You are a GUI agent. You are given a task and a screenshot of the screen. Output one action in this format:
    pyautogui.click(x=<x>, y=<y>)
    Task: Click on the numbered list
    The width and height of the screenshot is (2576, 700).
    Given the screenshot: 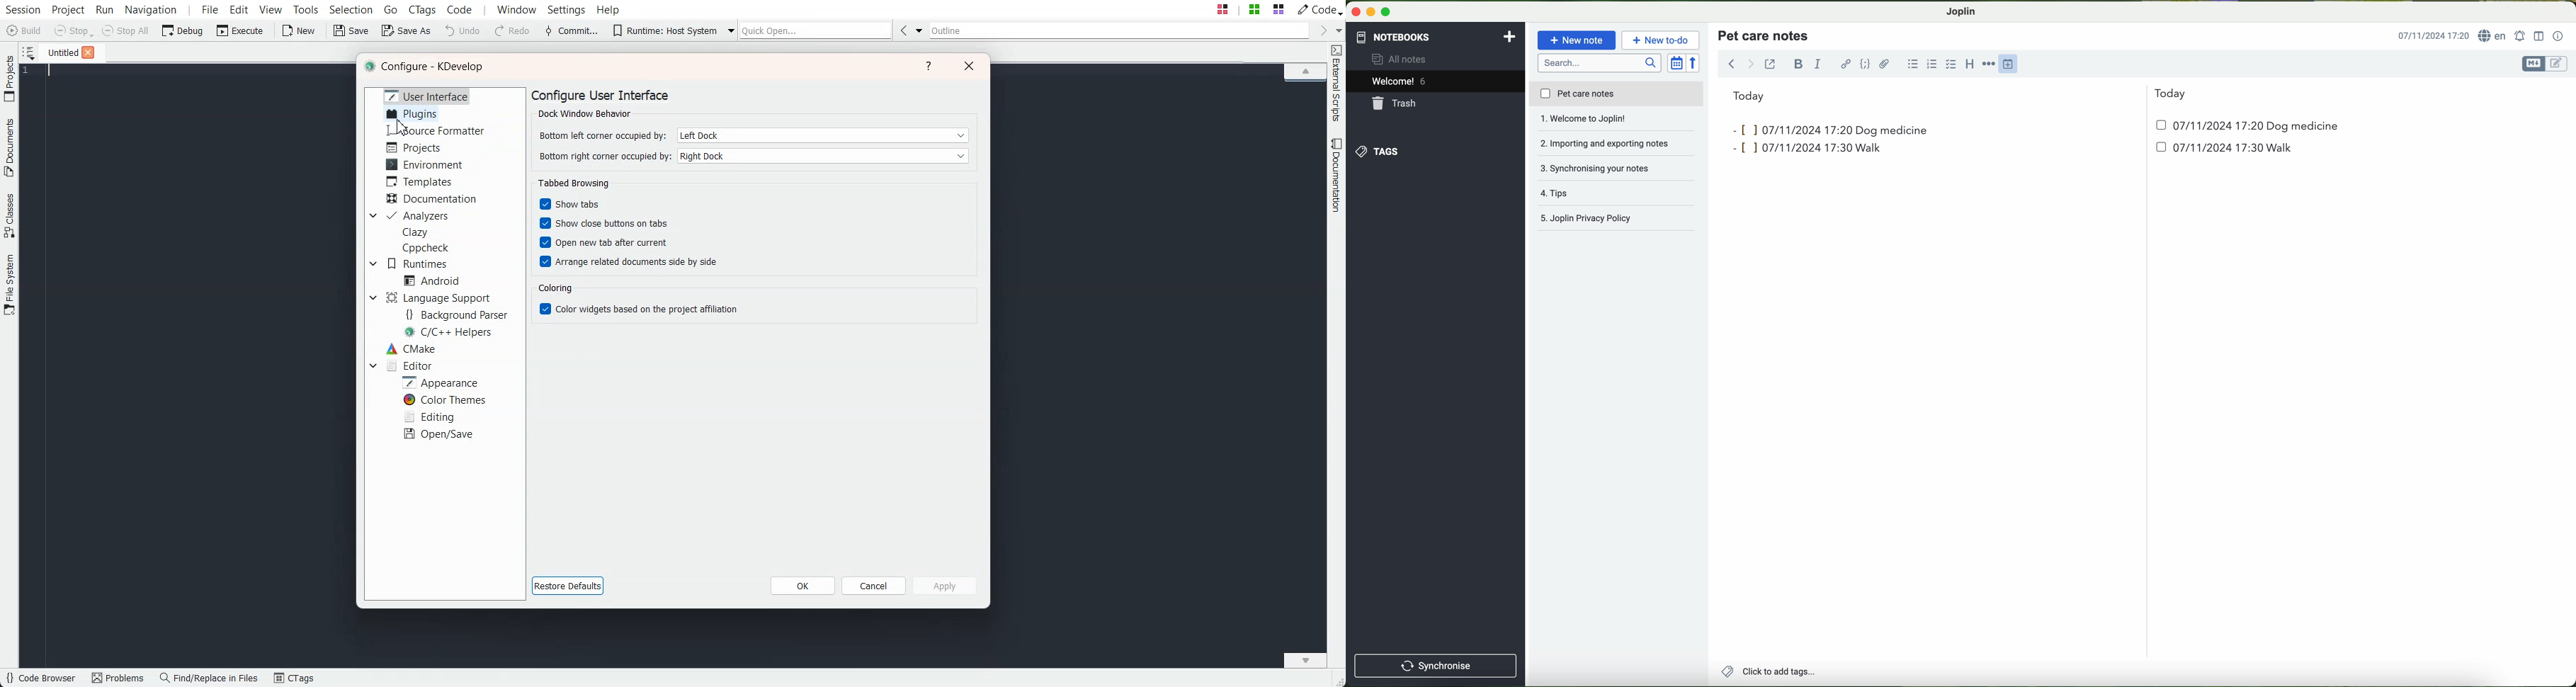 What is the action you would take?
    pyautogui.click(x=1931, y=64)
    